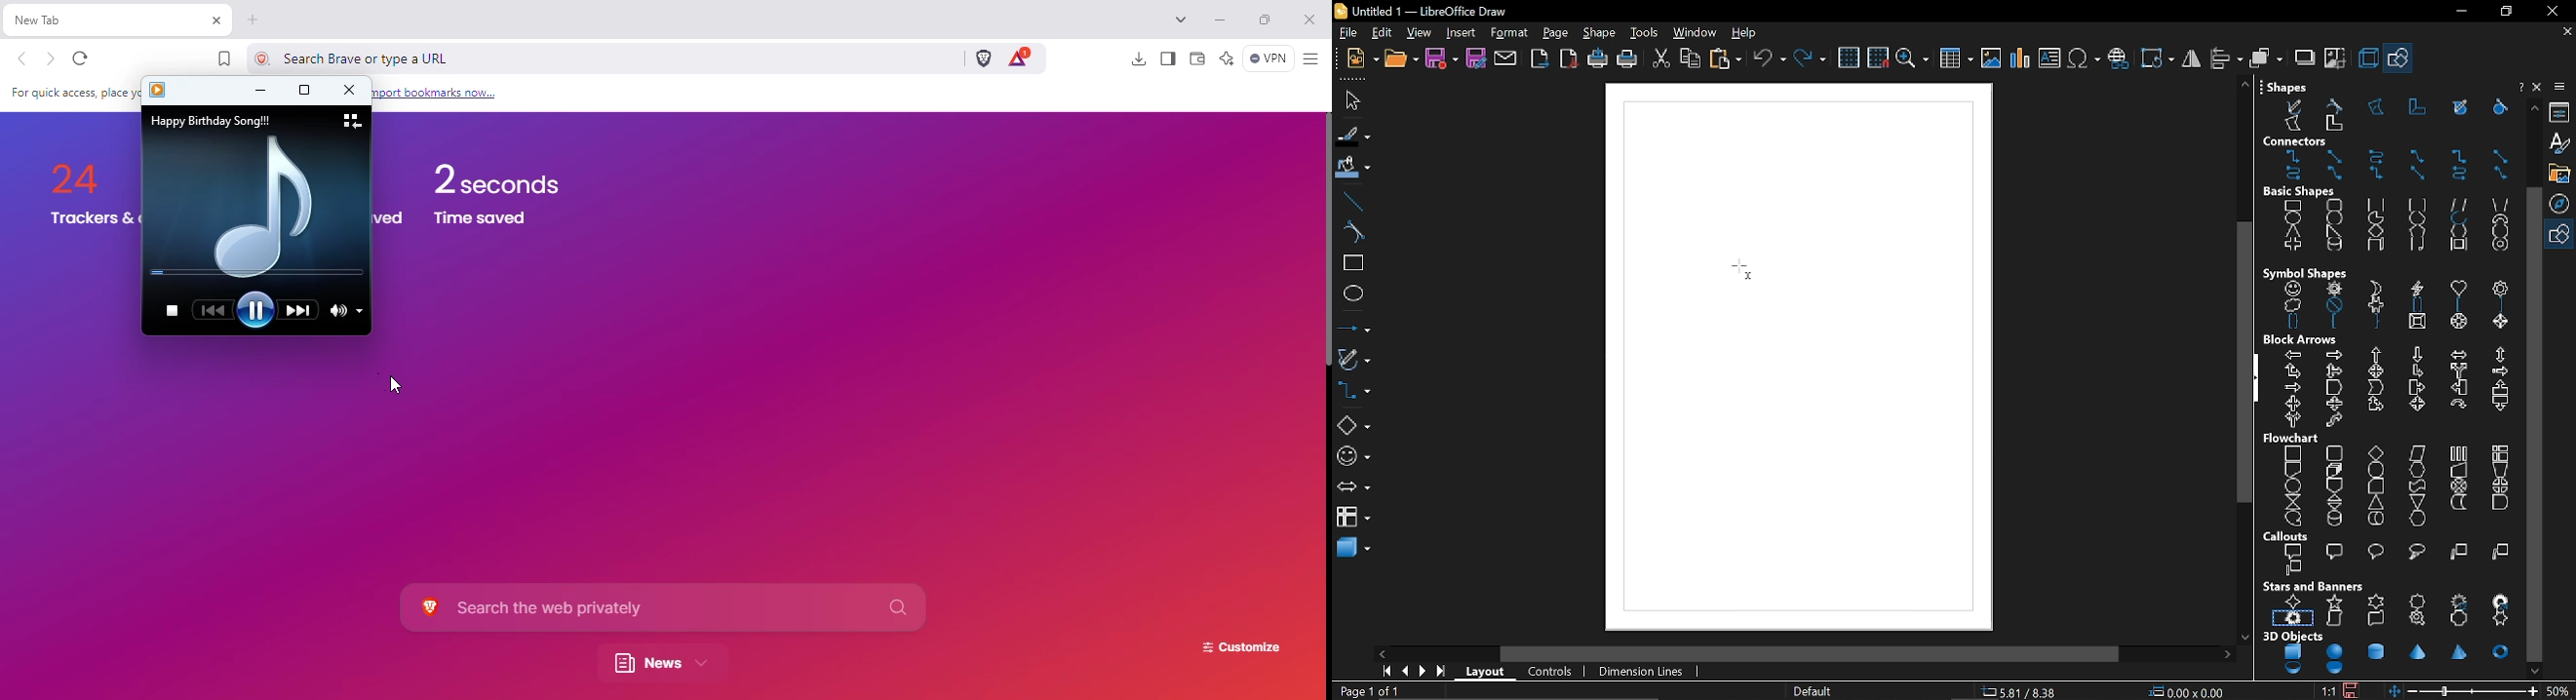 The image size is (2576, 700). Describe the element at coordinates (1810, 60) in the screenshot. I see `redo` at that location.